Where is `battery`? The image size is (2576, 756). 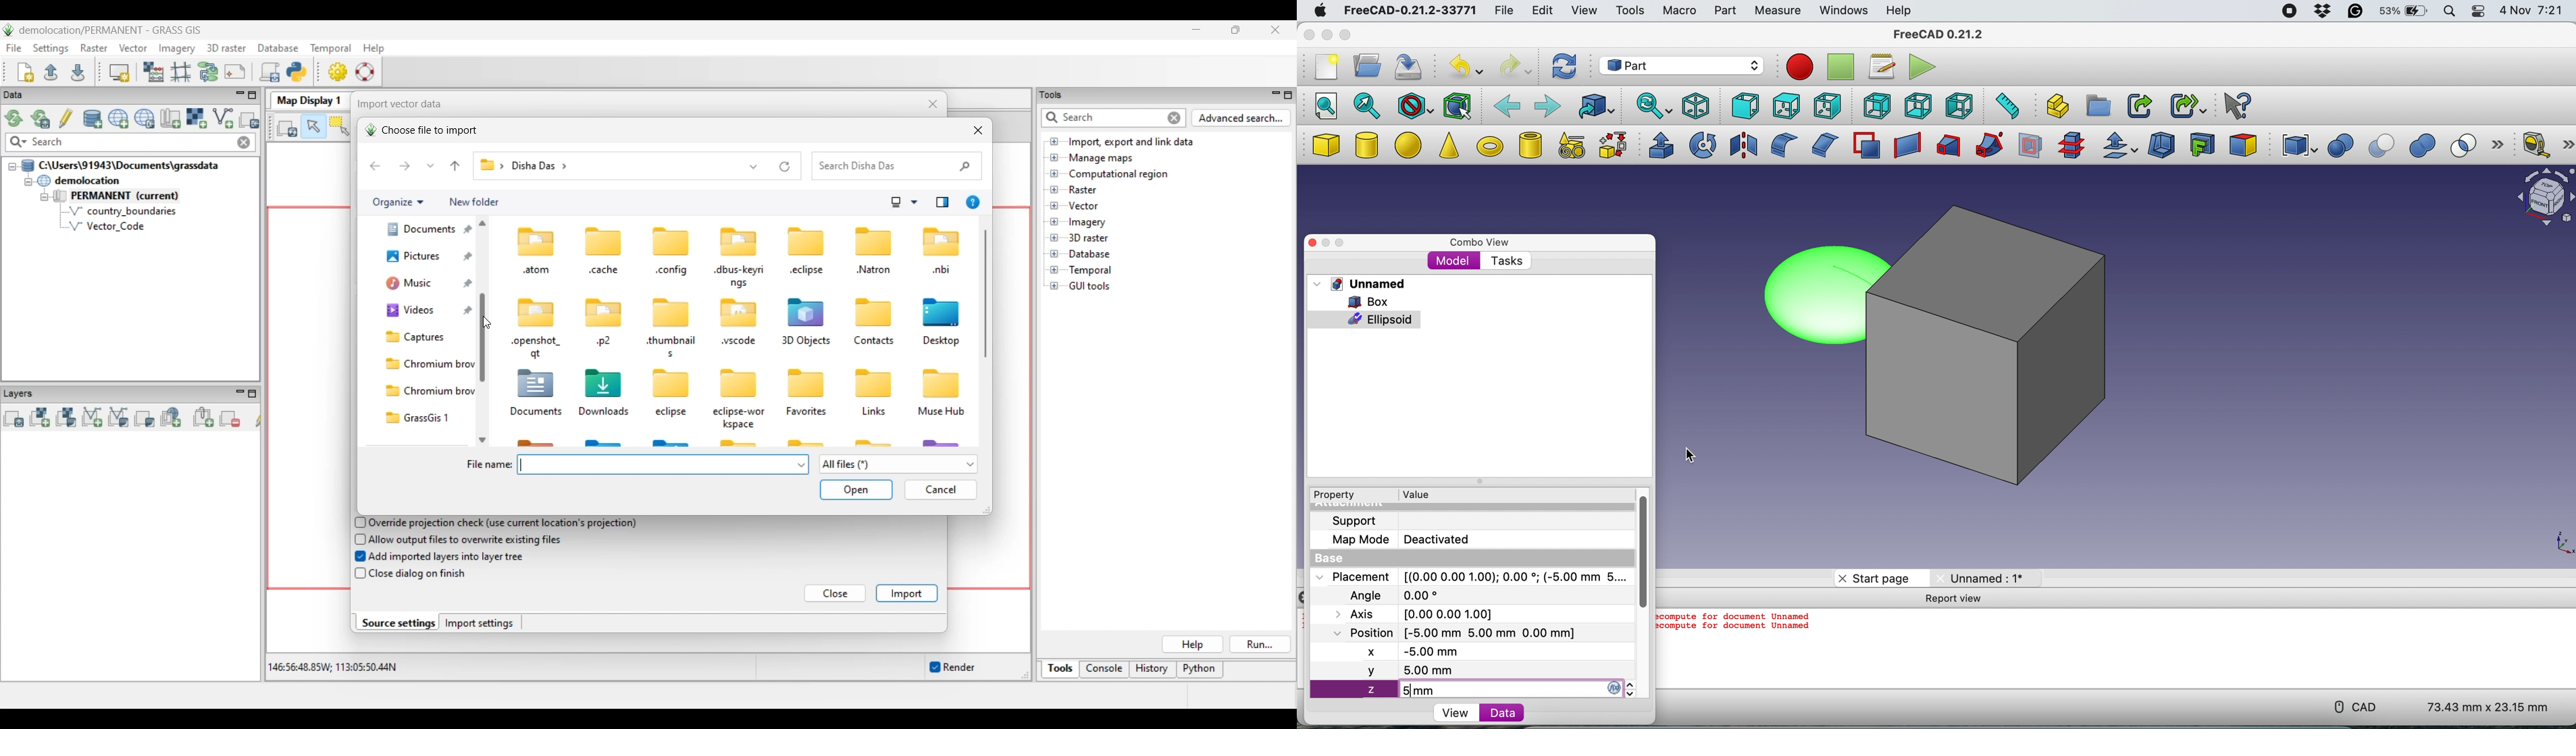 battery is located at coordinates (2402, 12).